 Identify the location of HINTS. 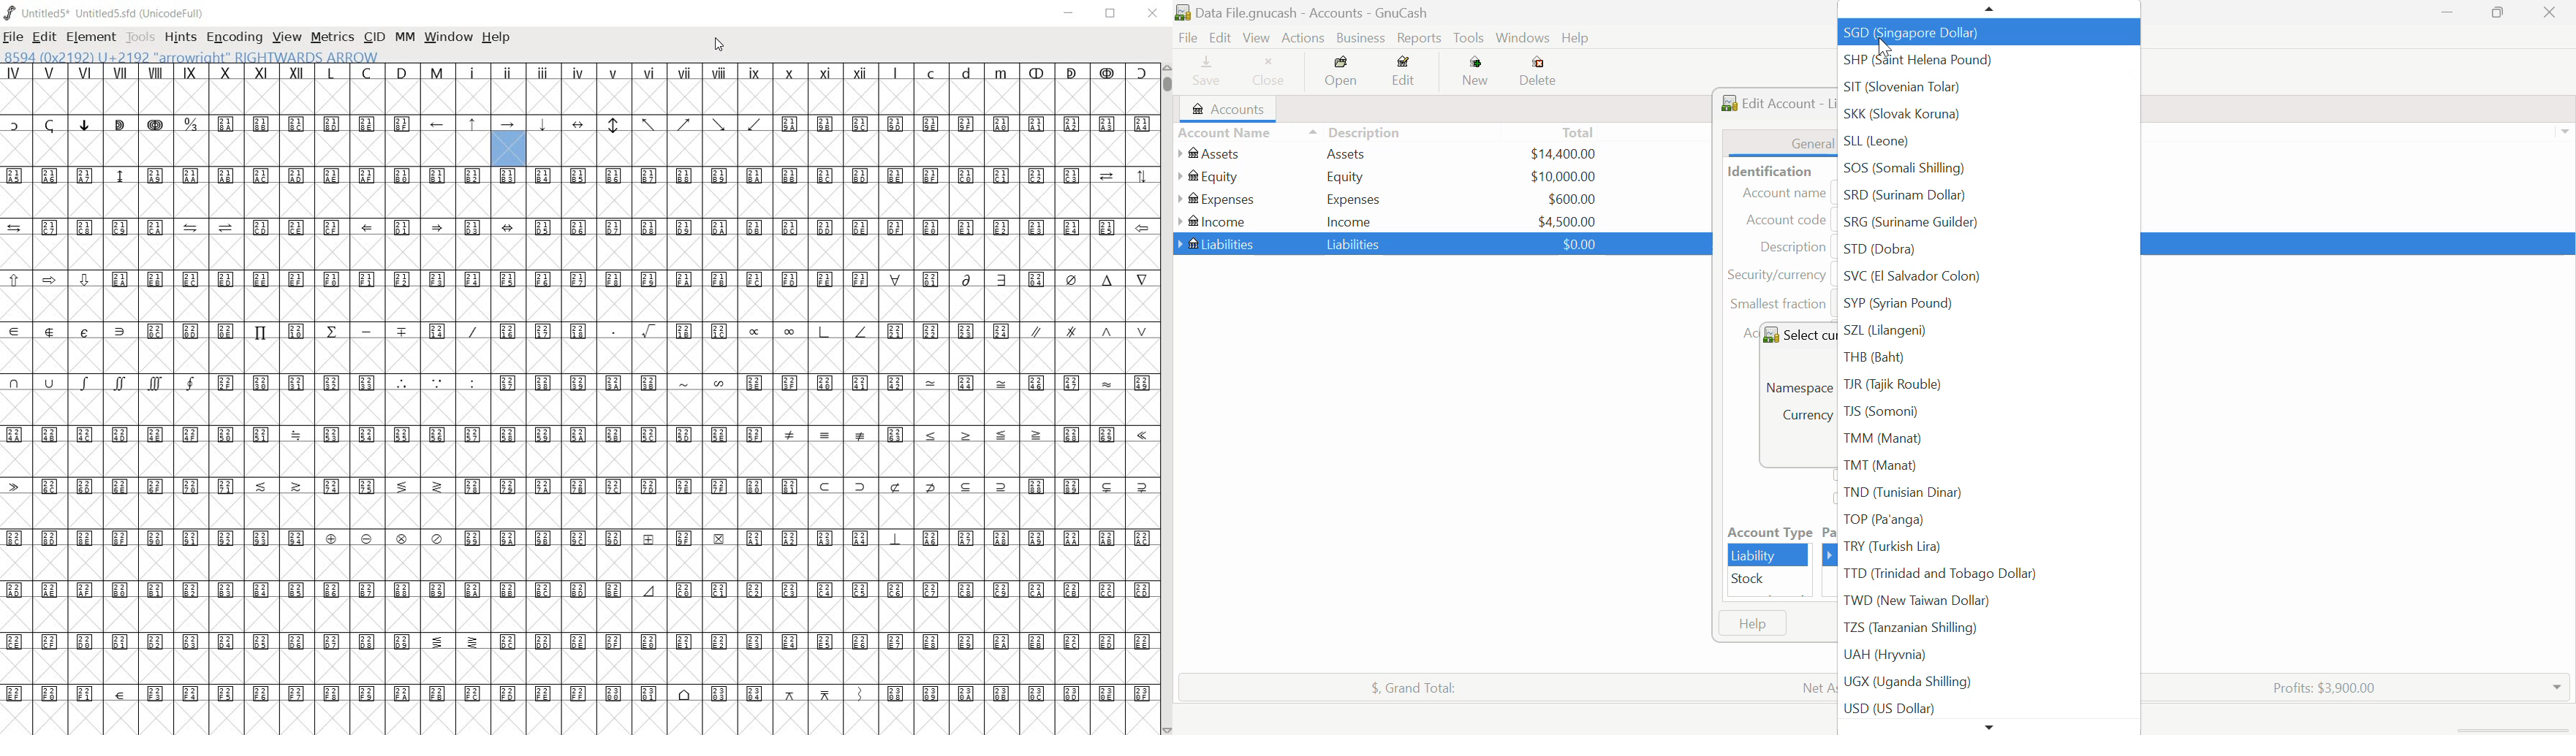
(178, 37).